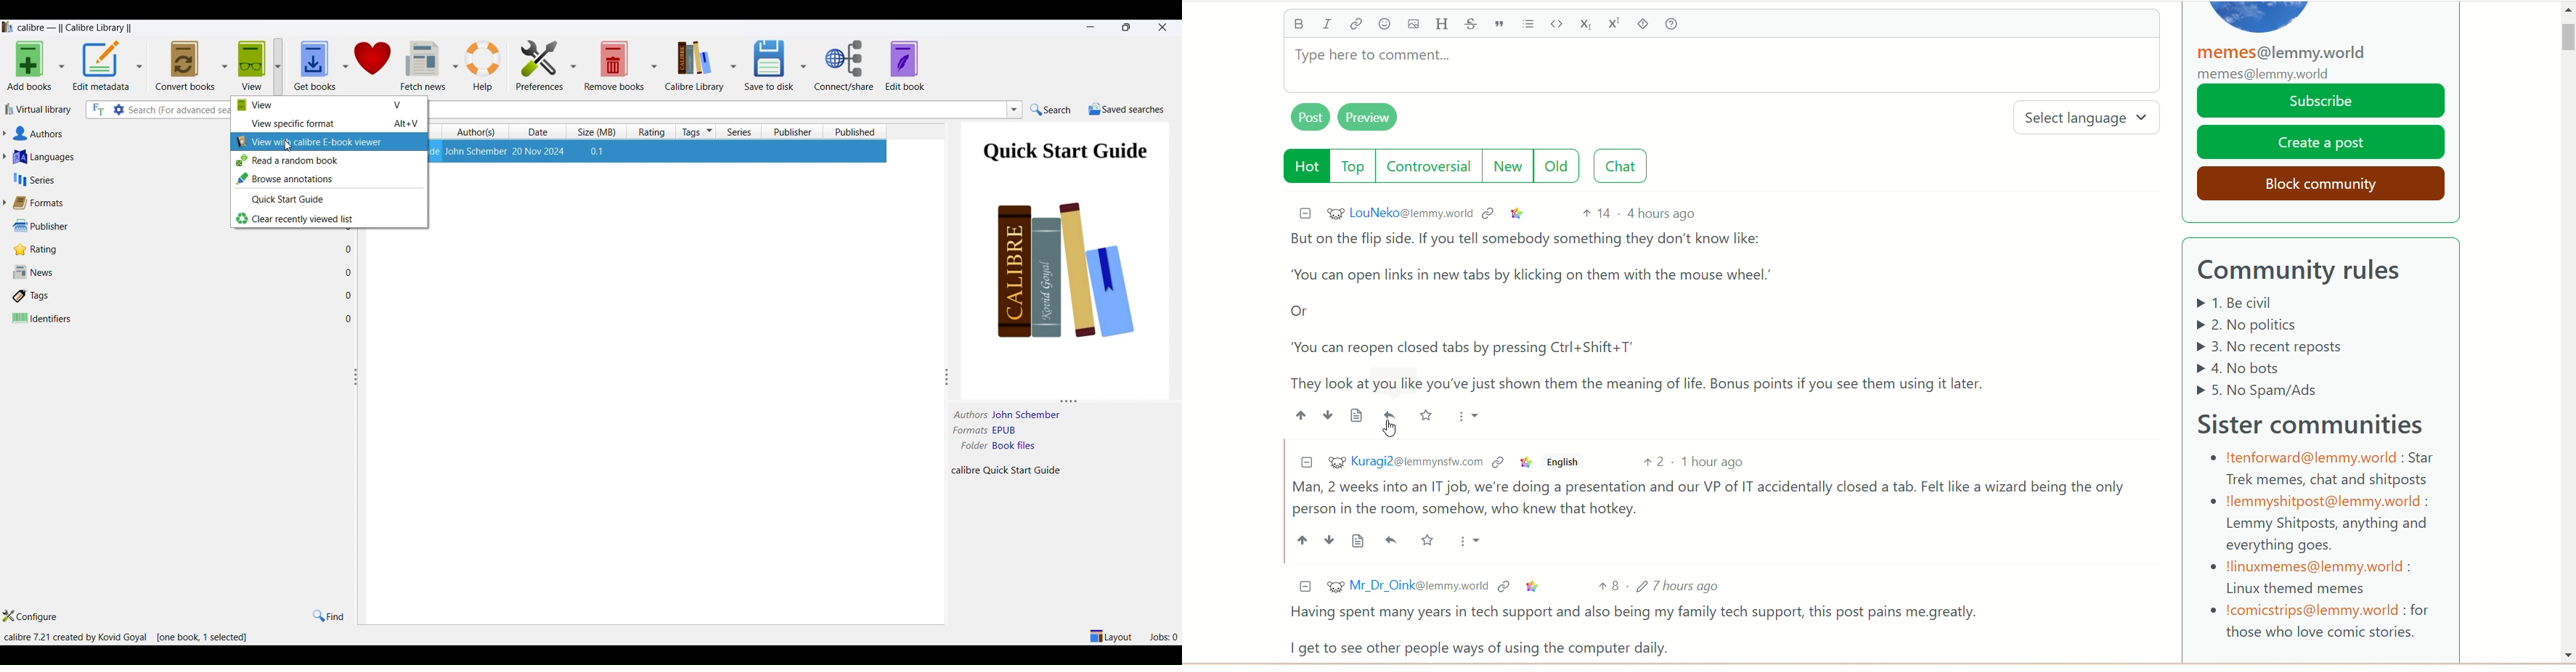 This screenshot has width=2576, height=672. I want to click on view, so click(251, 67).